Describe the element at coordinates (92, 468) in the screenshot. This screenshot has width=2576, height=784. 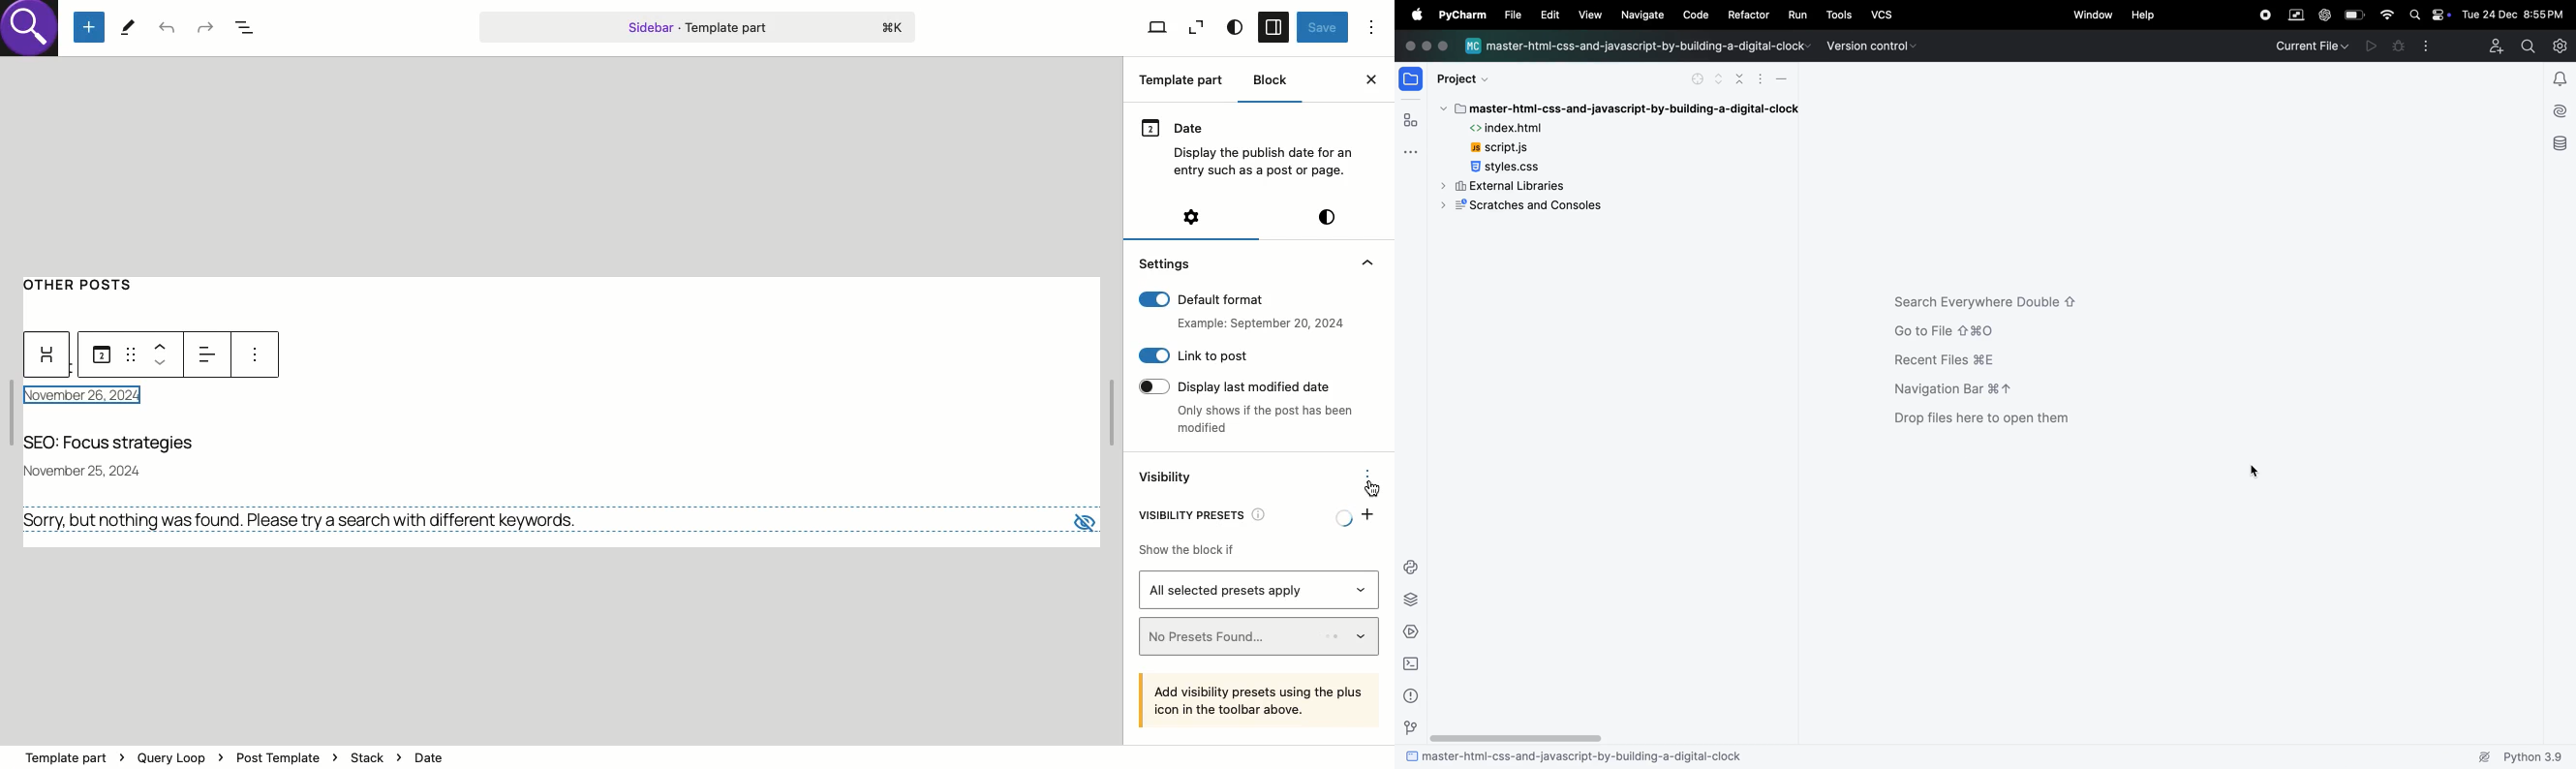
I see `november 25, 2024` at that location.